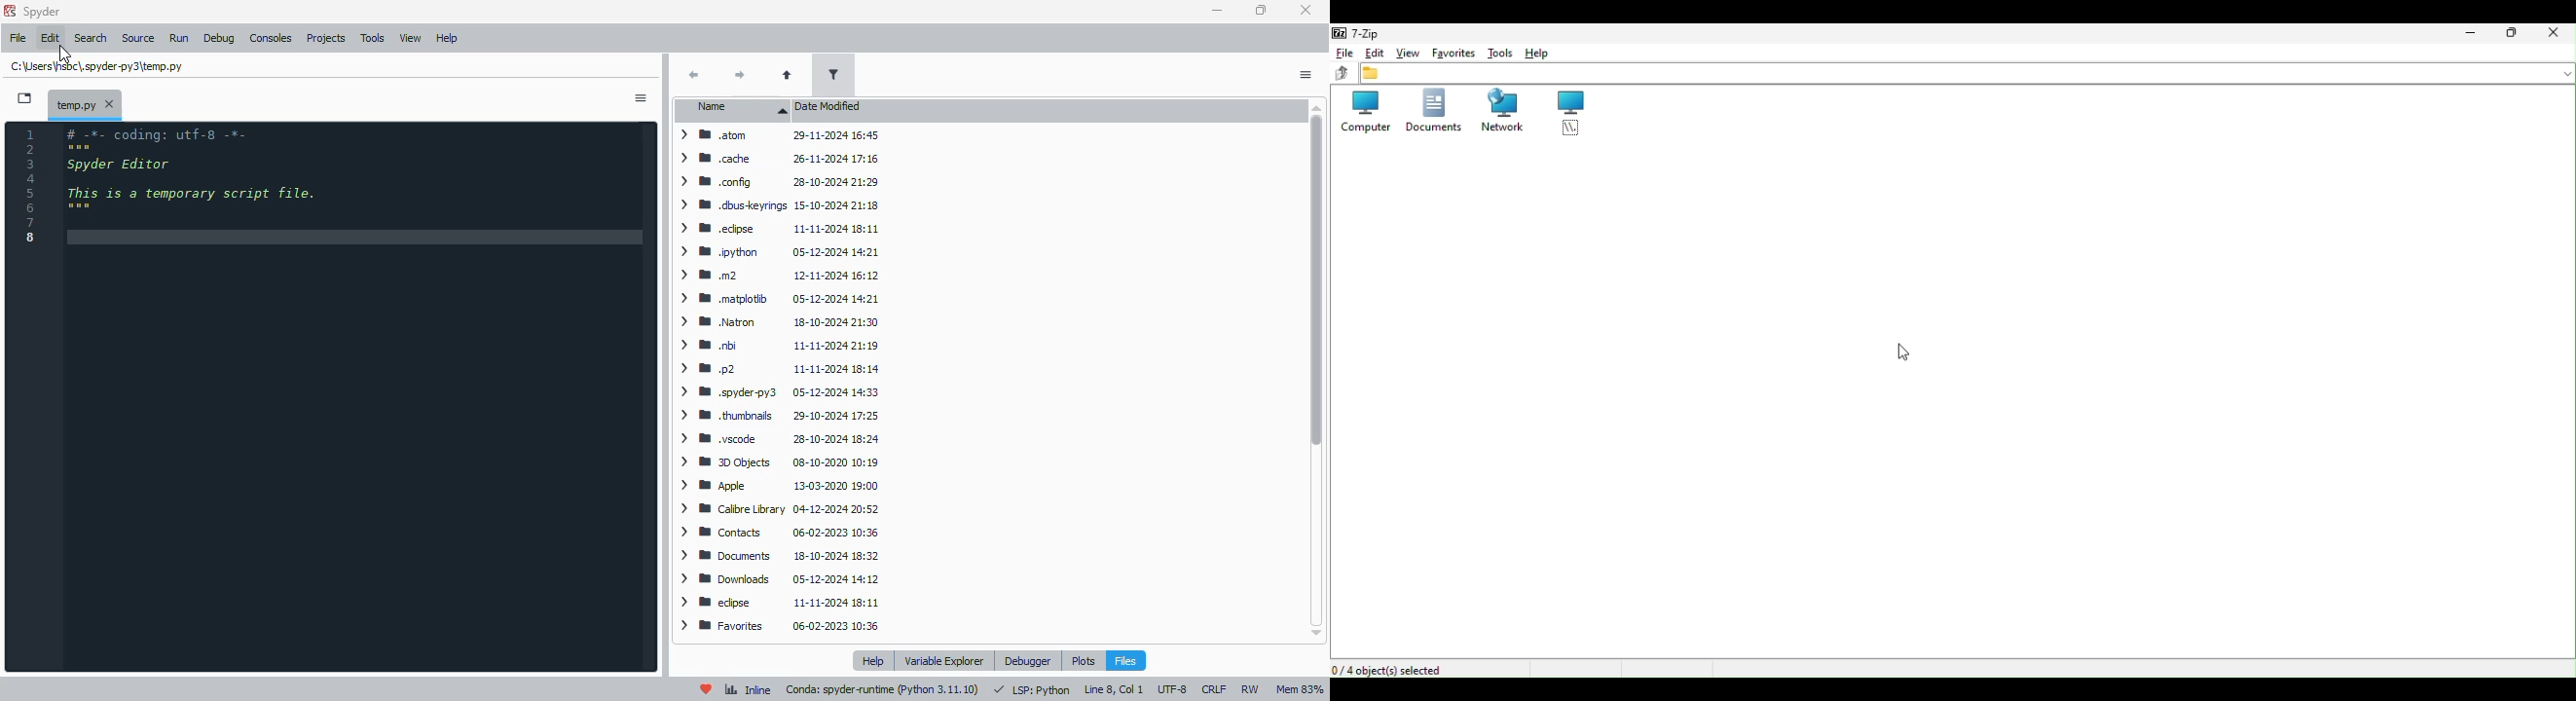 The width and height of the screenshot is (2576, 728). I want to click on > BB Apple 13-03-2020 19:00, so click(779, 487).